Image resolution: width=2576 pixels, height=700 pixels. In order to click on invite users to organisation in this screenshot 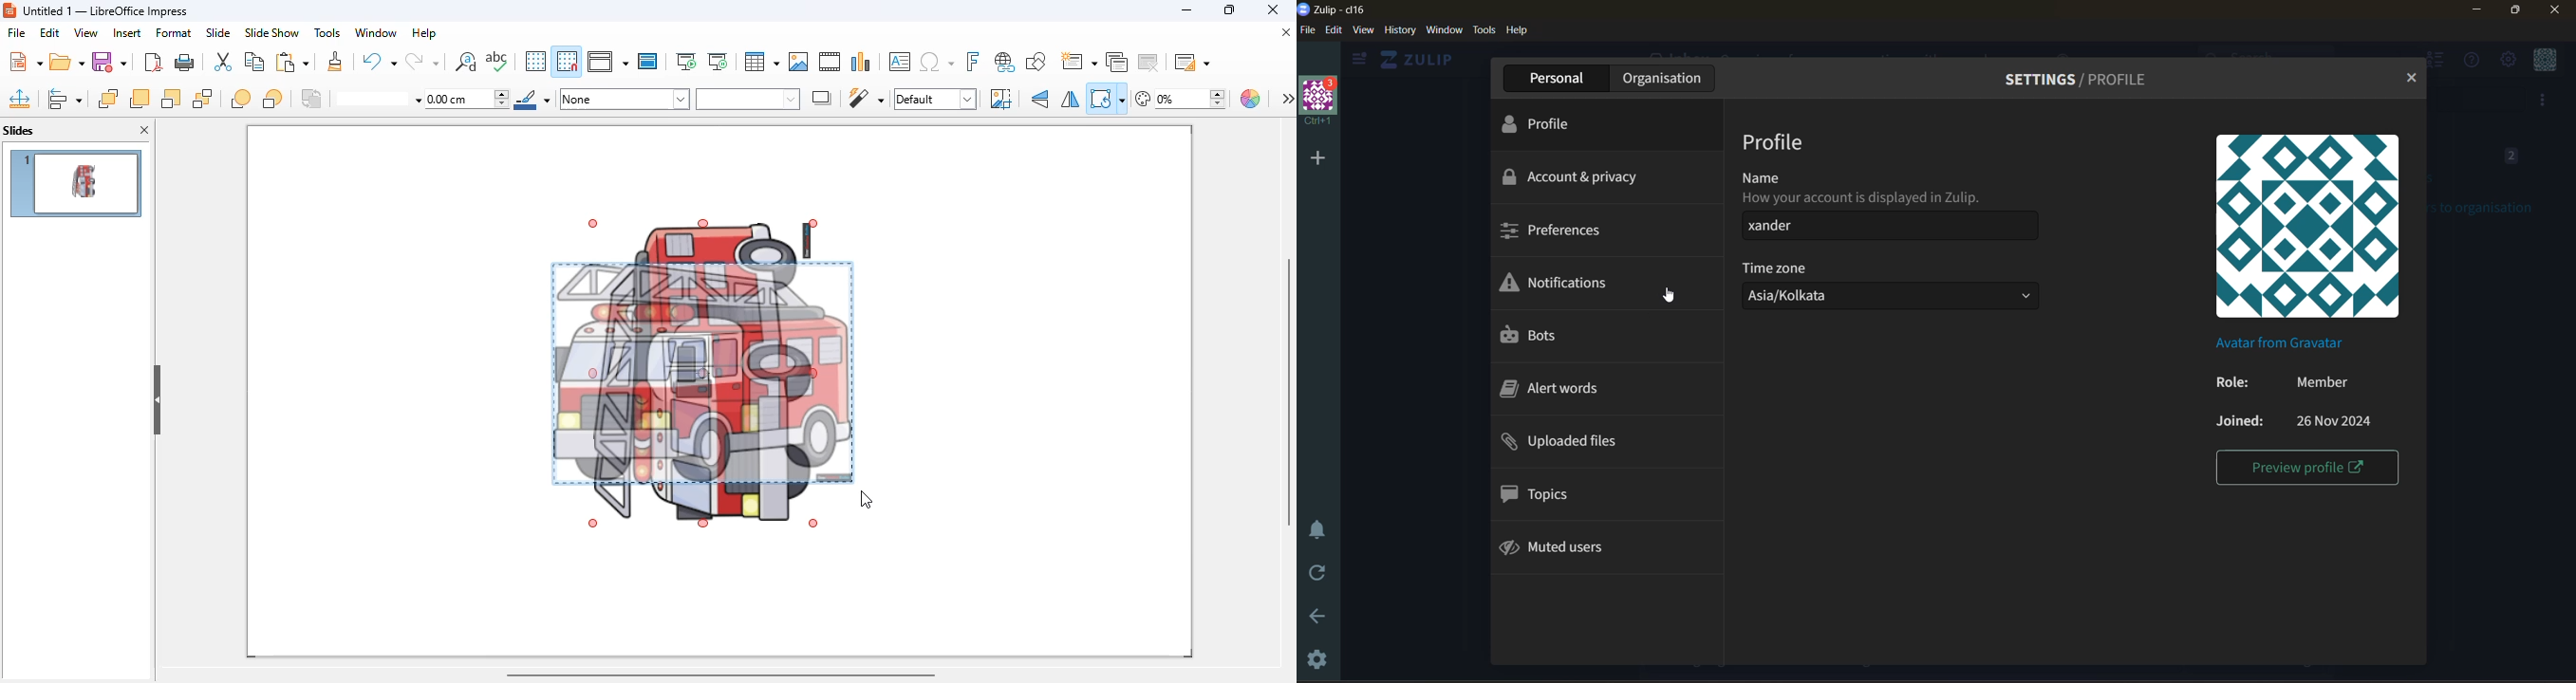, I will do `click(2544, 101)`.